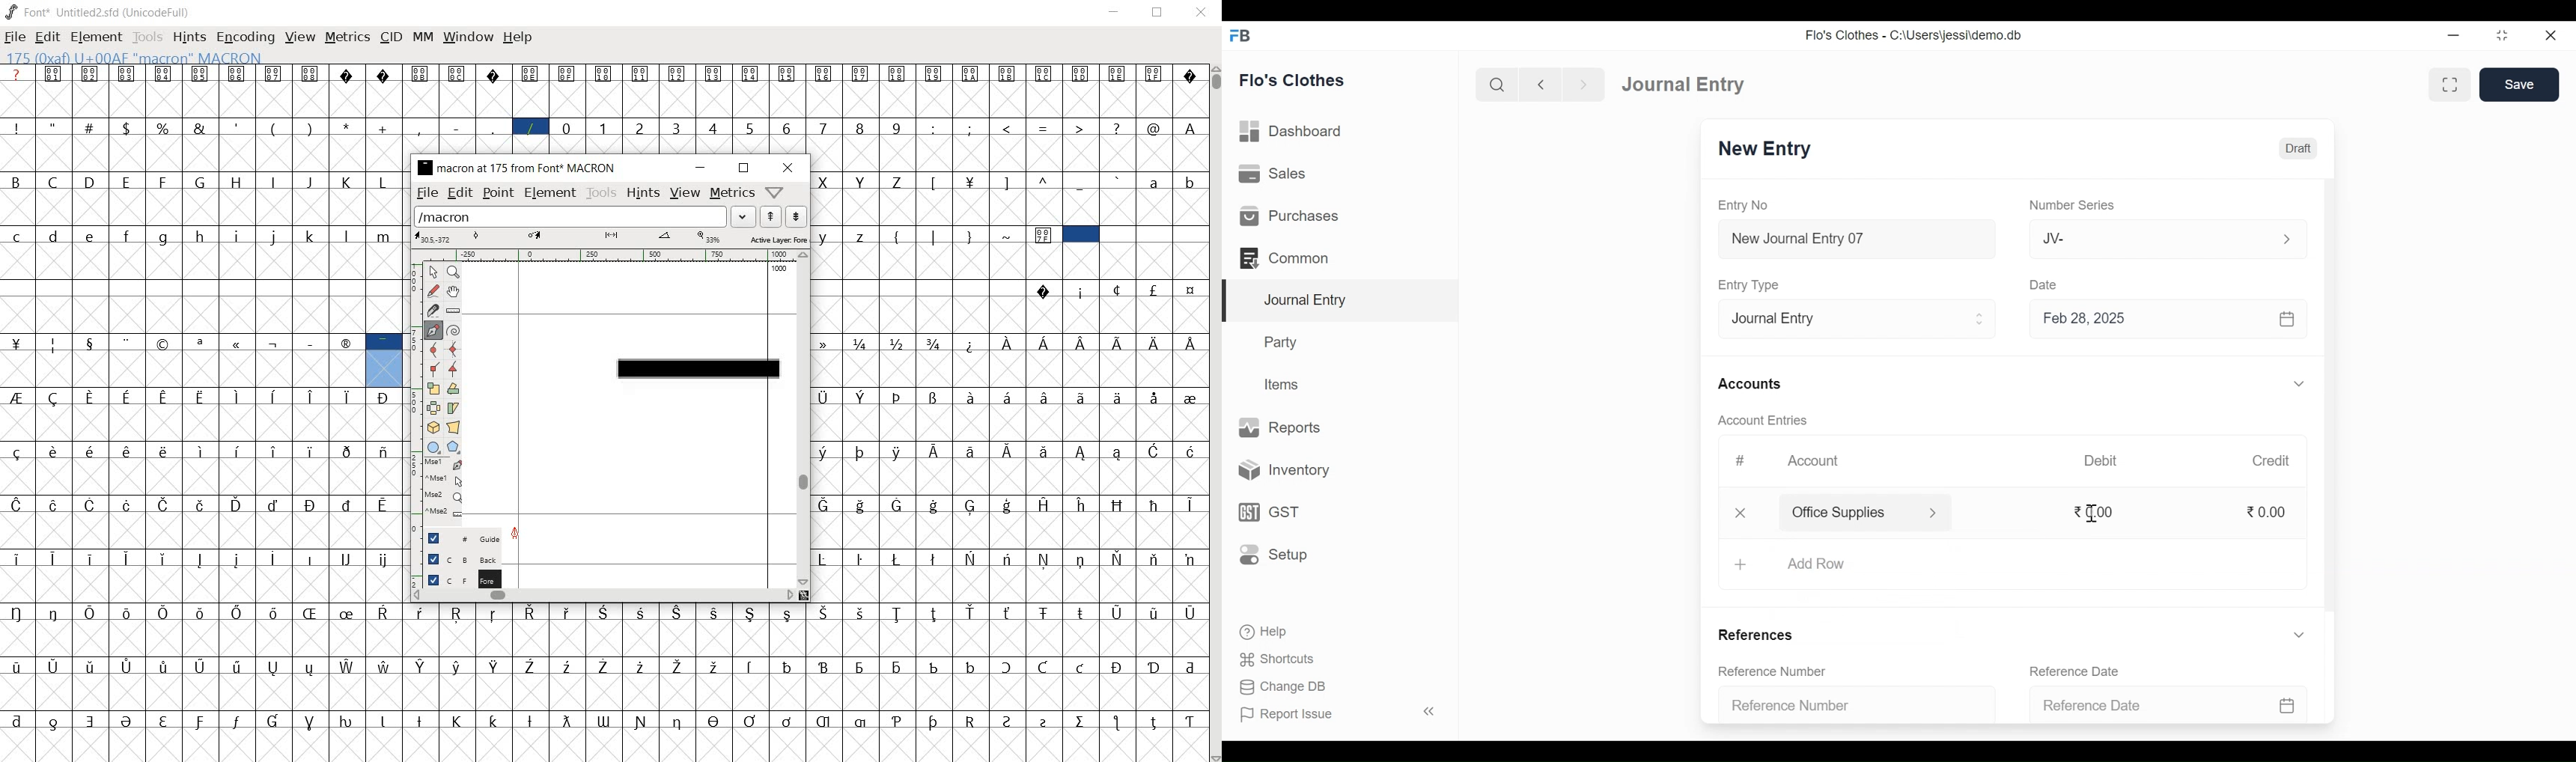 This screenshot has width=2576, height=784. What do you see at coordinates (1118, 180) in the screenshot?
I see ``` at bounding box center [1118, 180].